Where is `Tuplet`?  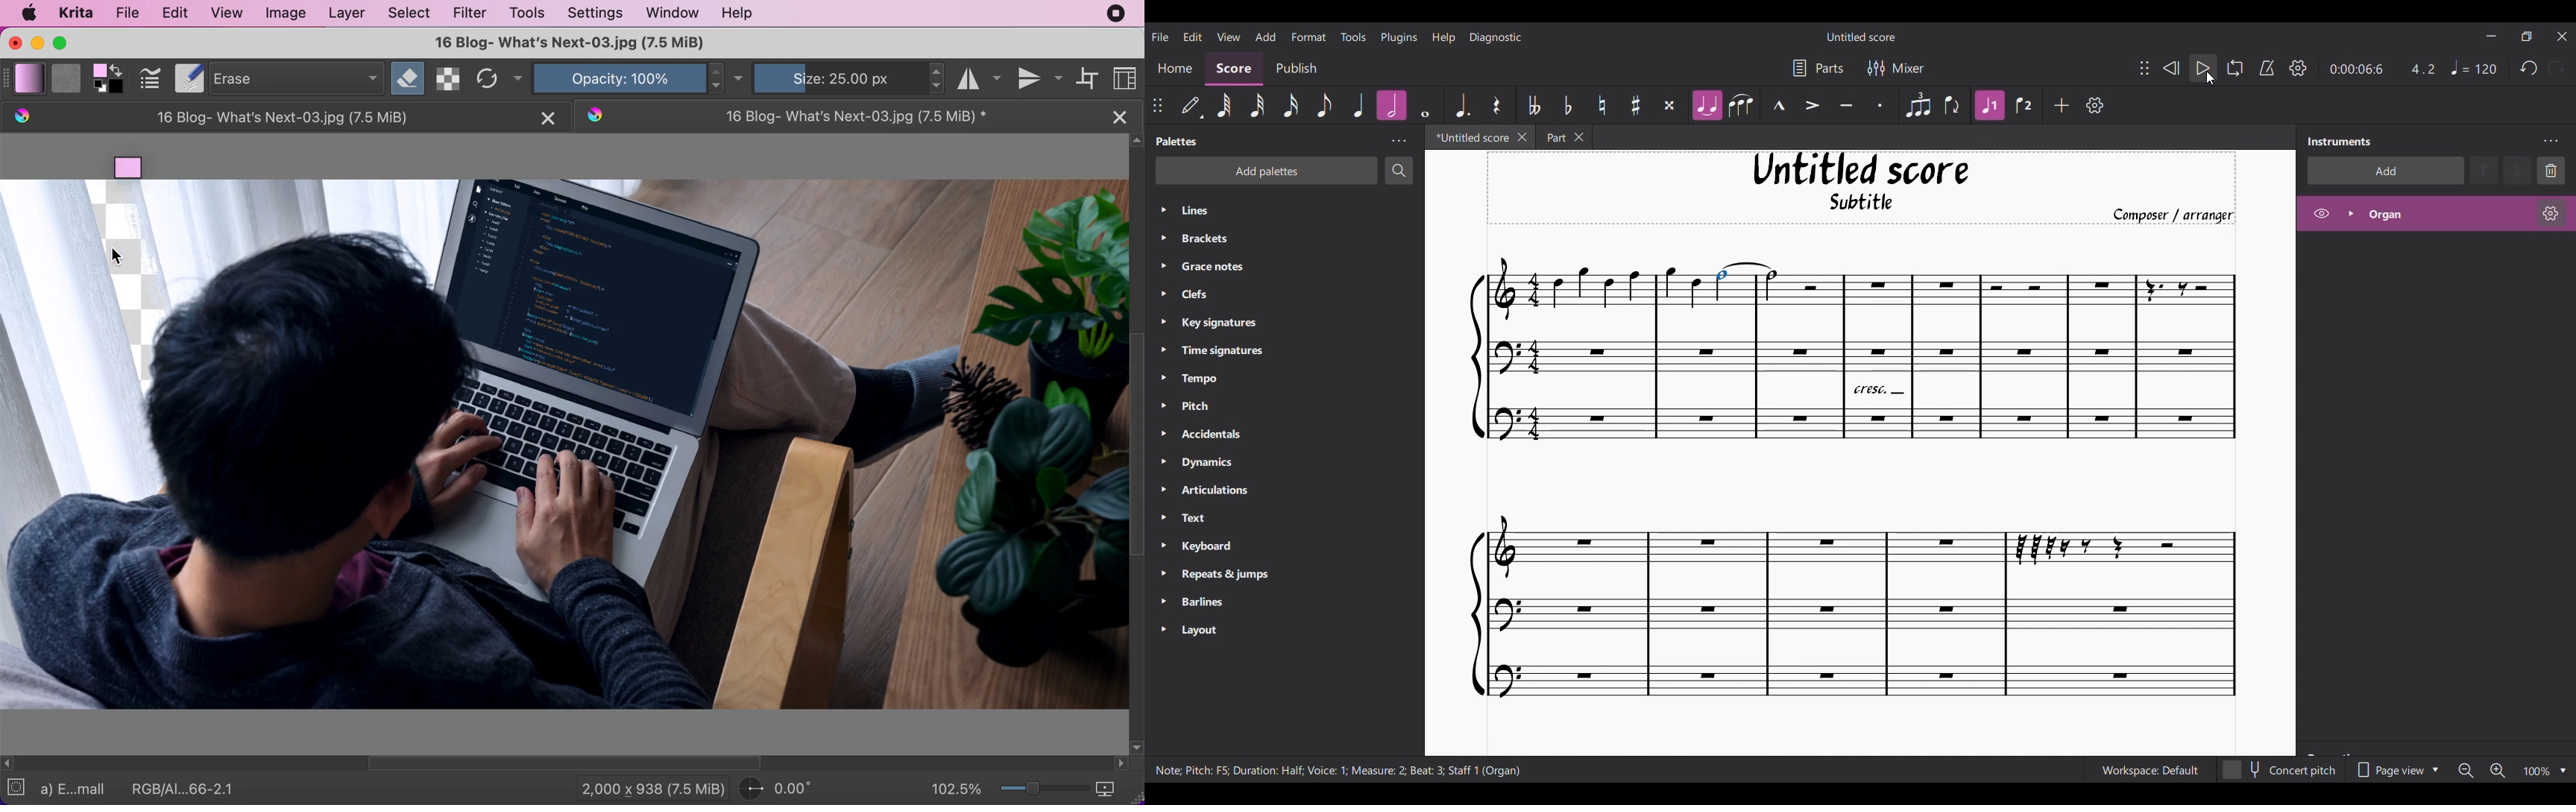 Tuplet is located at coordinates (1918, 106).